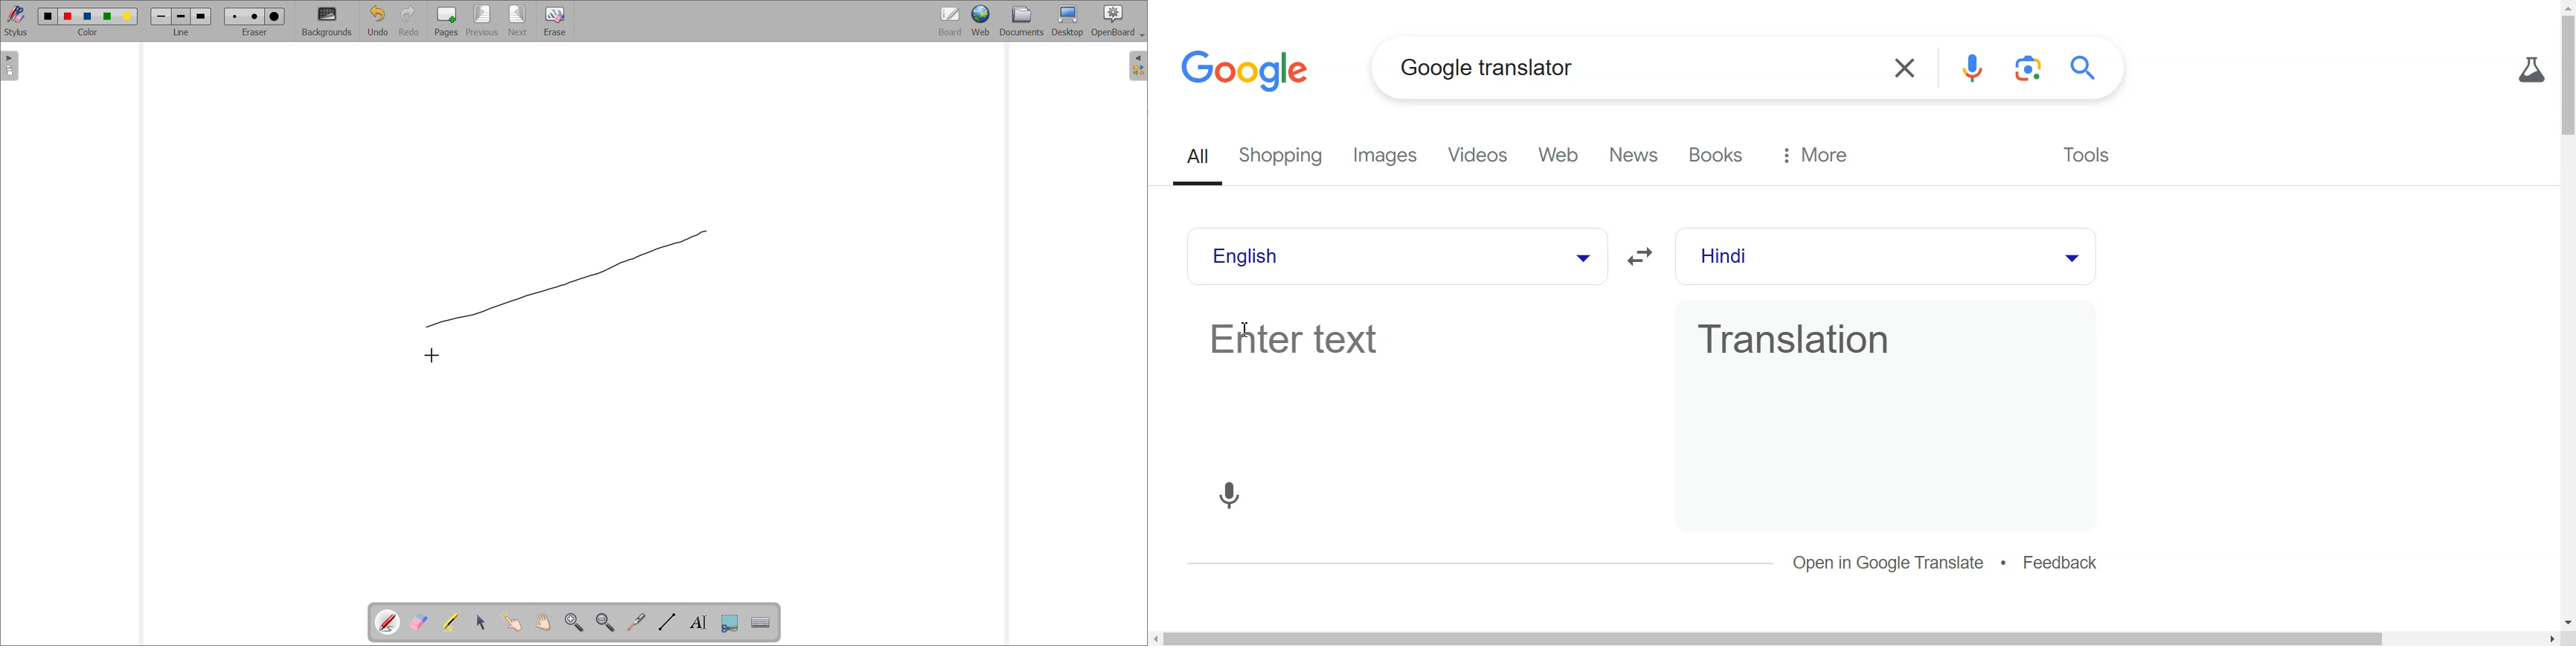 This screenshot has width=2576, height=672. I want to click on All, so click(1201, 158).